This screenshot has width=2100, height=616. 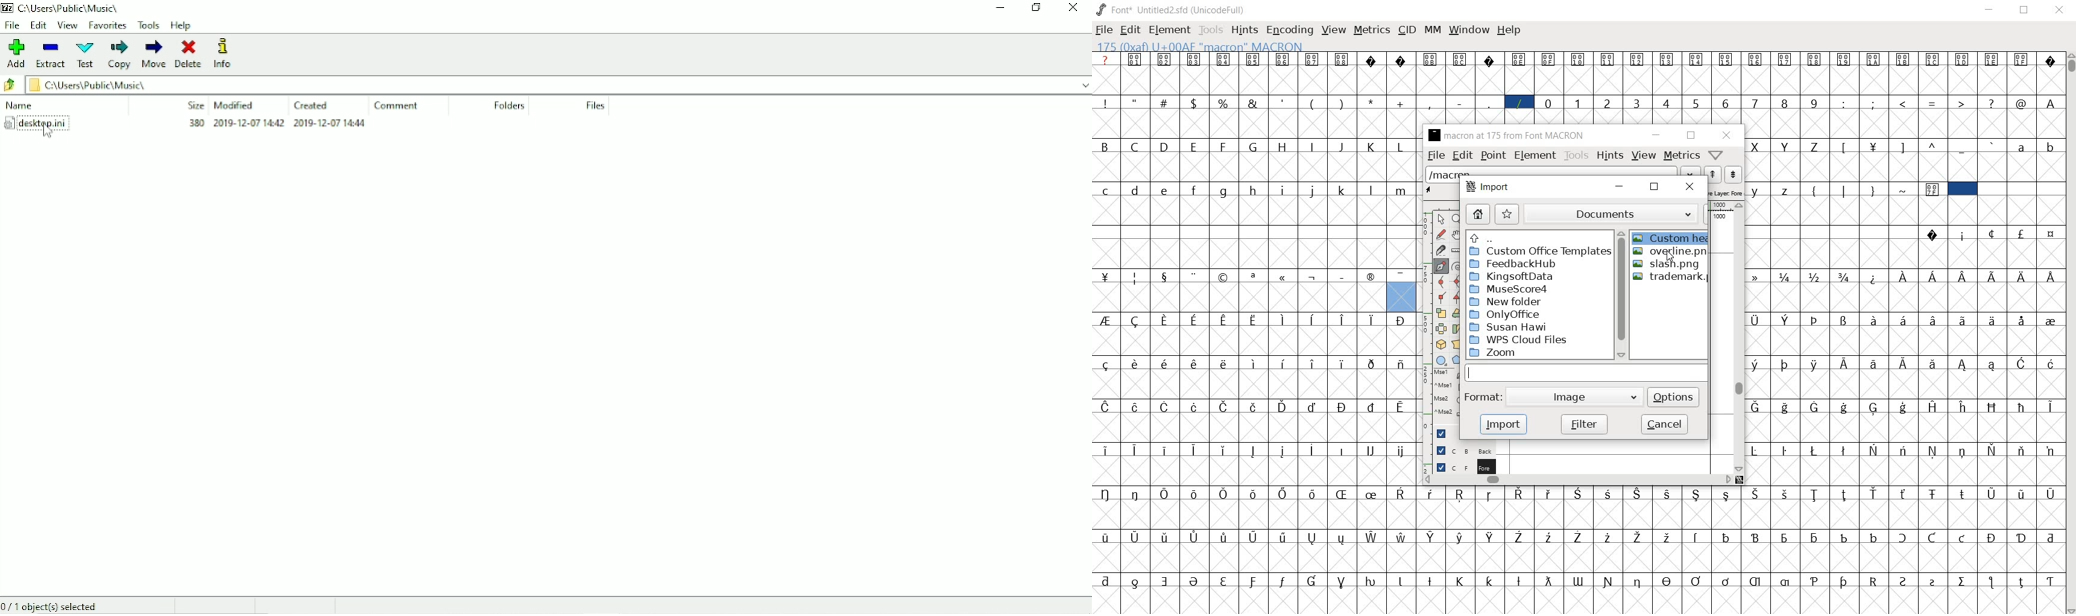 I want to click on I, so click(x=1313, y=146).